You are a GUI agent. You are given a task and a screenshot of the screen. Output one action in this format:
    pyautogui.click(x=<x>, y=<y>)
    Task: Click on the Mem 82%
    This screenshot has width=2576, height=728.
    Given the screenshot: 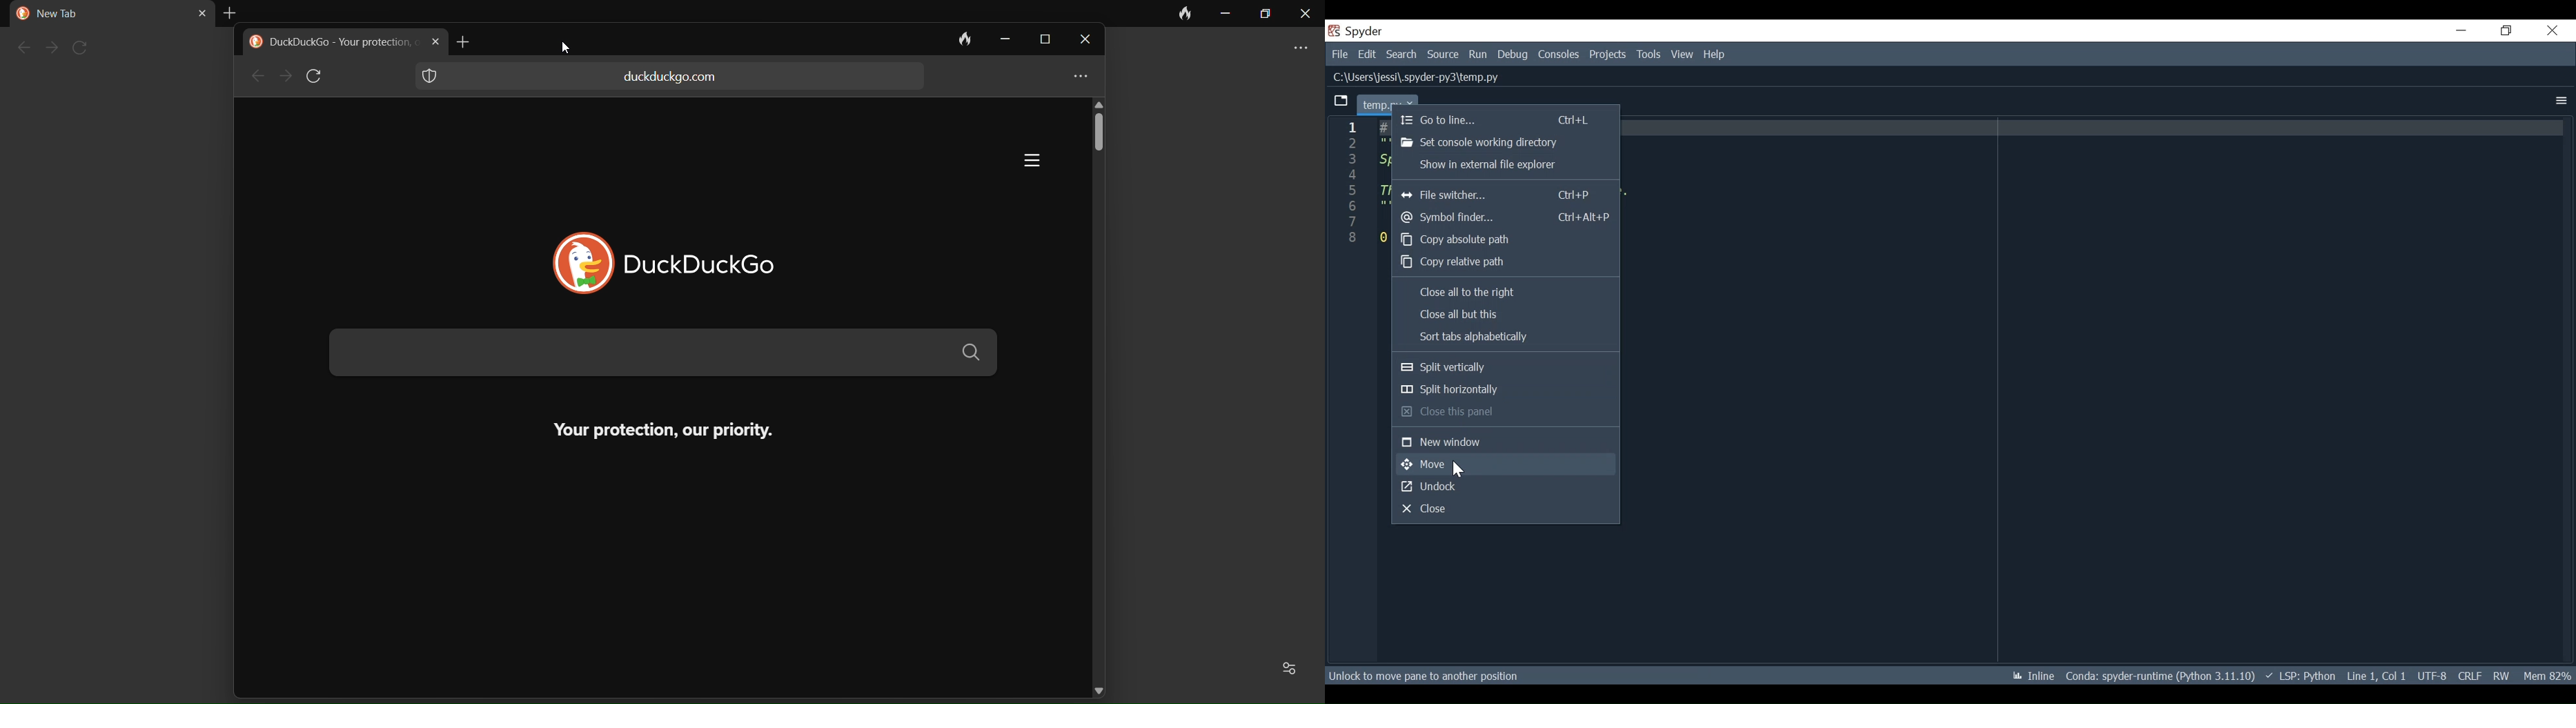 What is the action you would take?
    pyautogui.click(x=2548, y=677)
    